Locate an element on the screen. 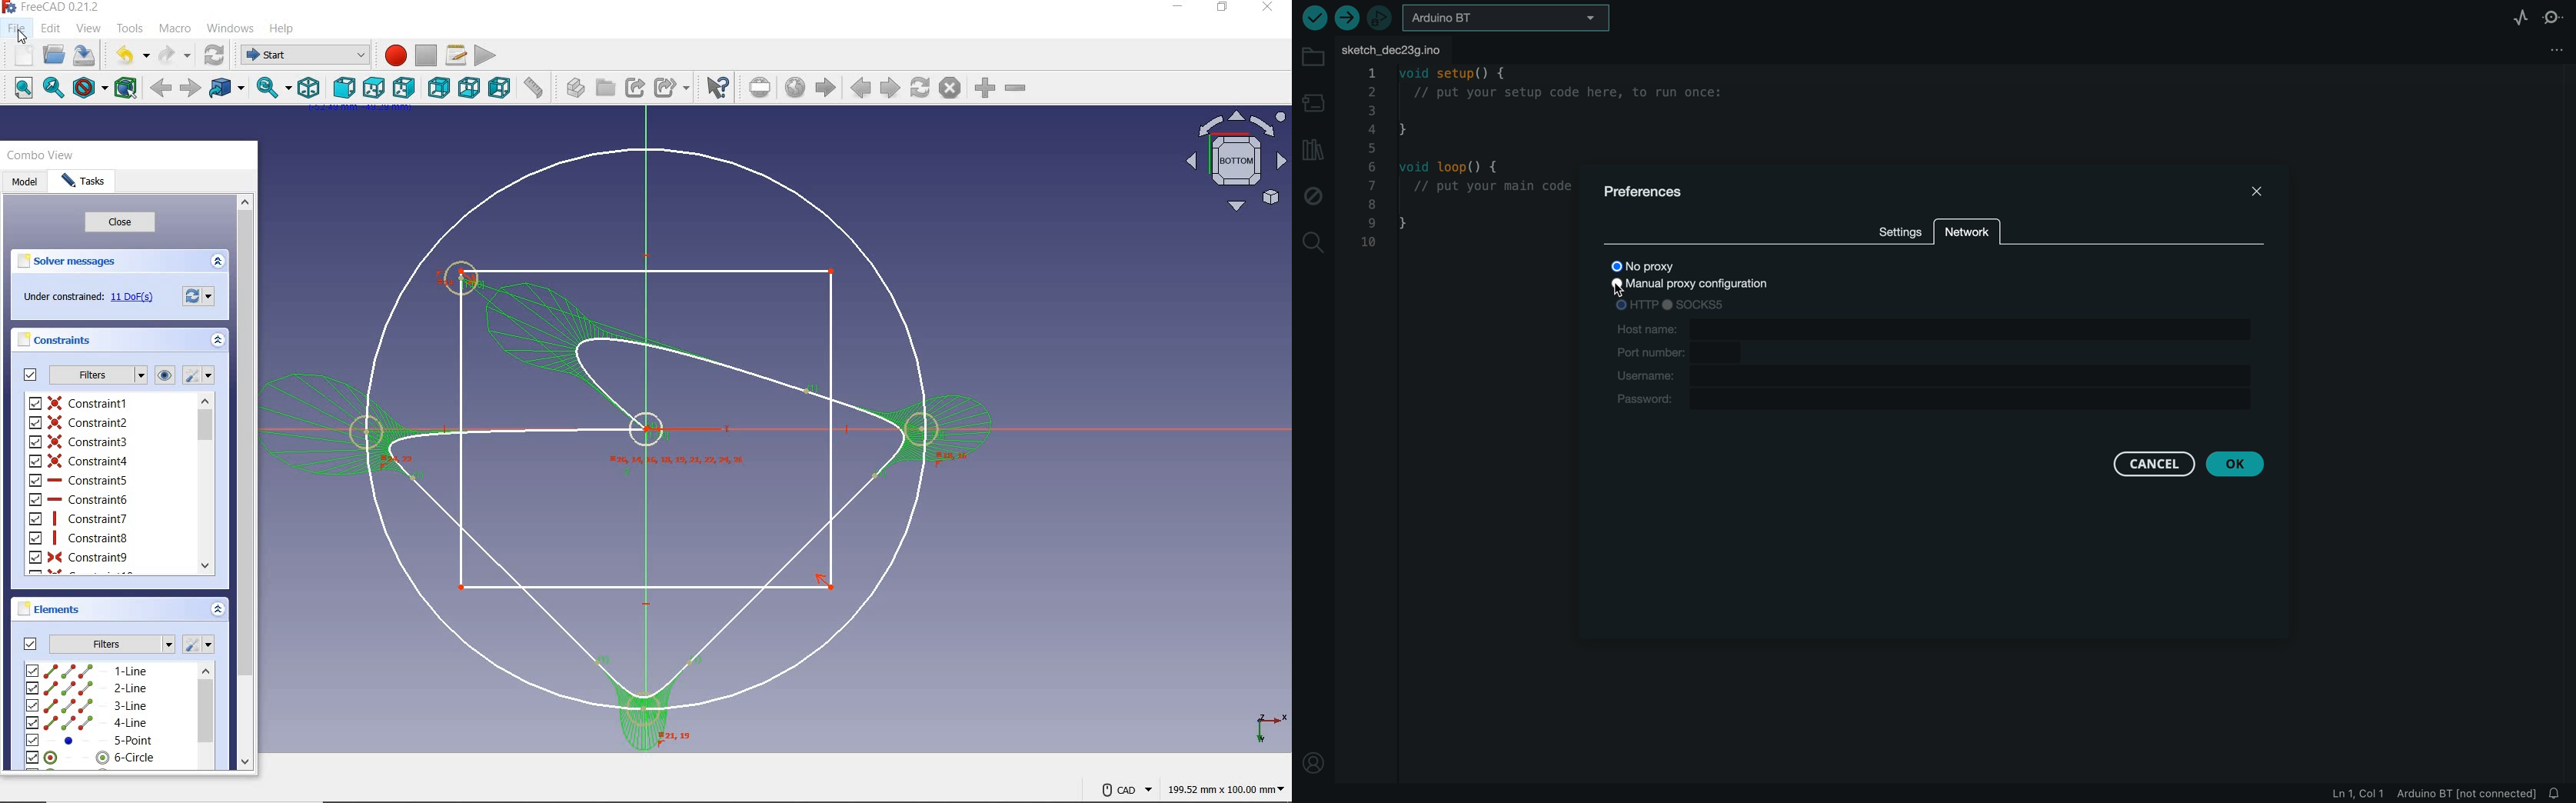  filters is located at coordinates (94, 643).